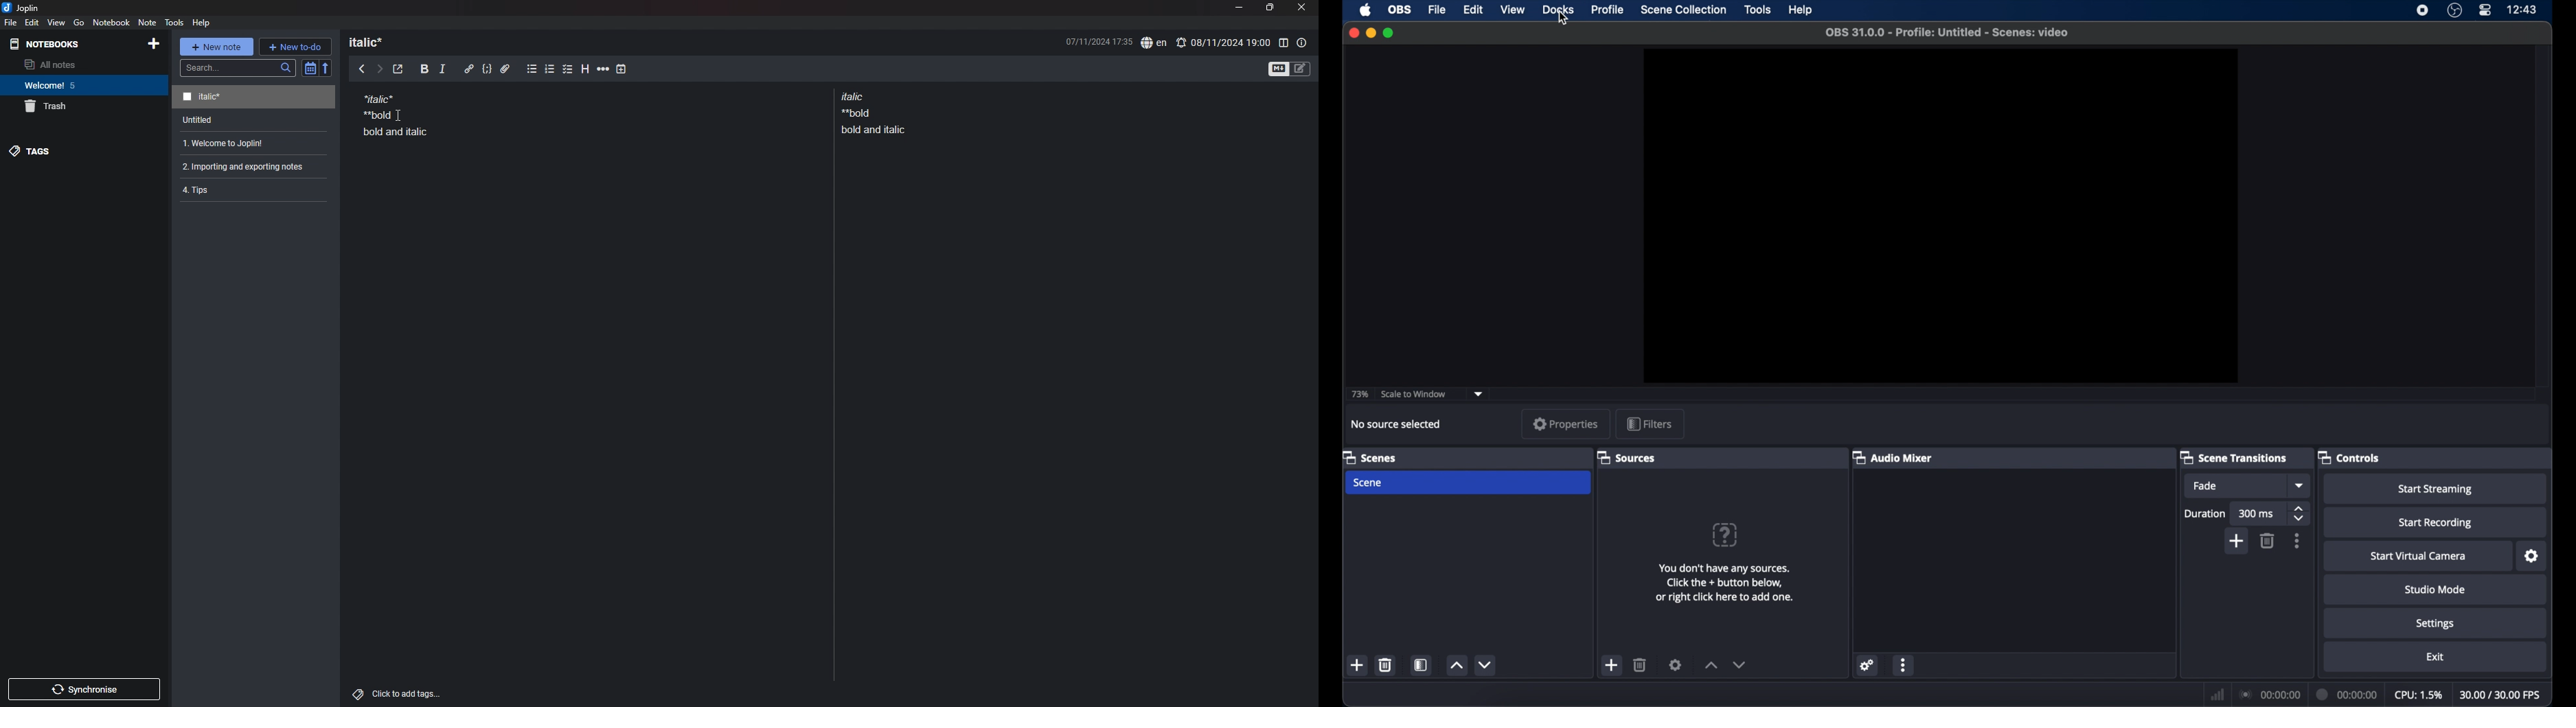  I want to click on bold, so click(424, 69).